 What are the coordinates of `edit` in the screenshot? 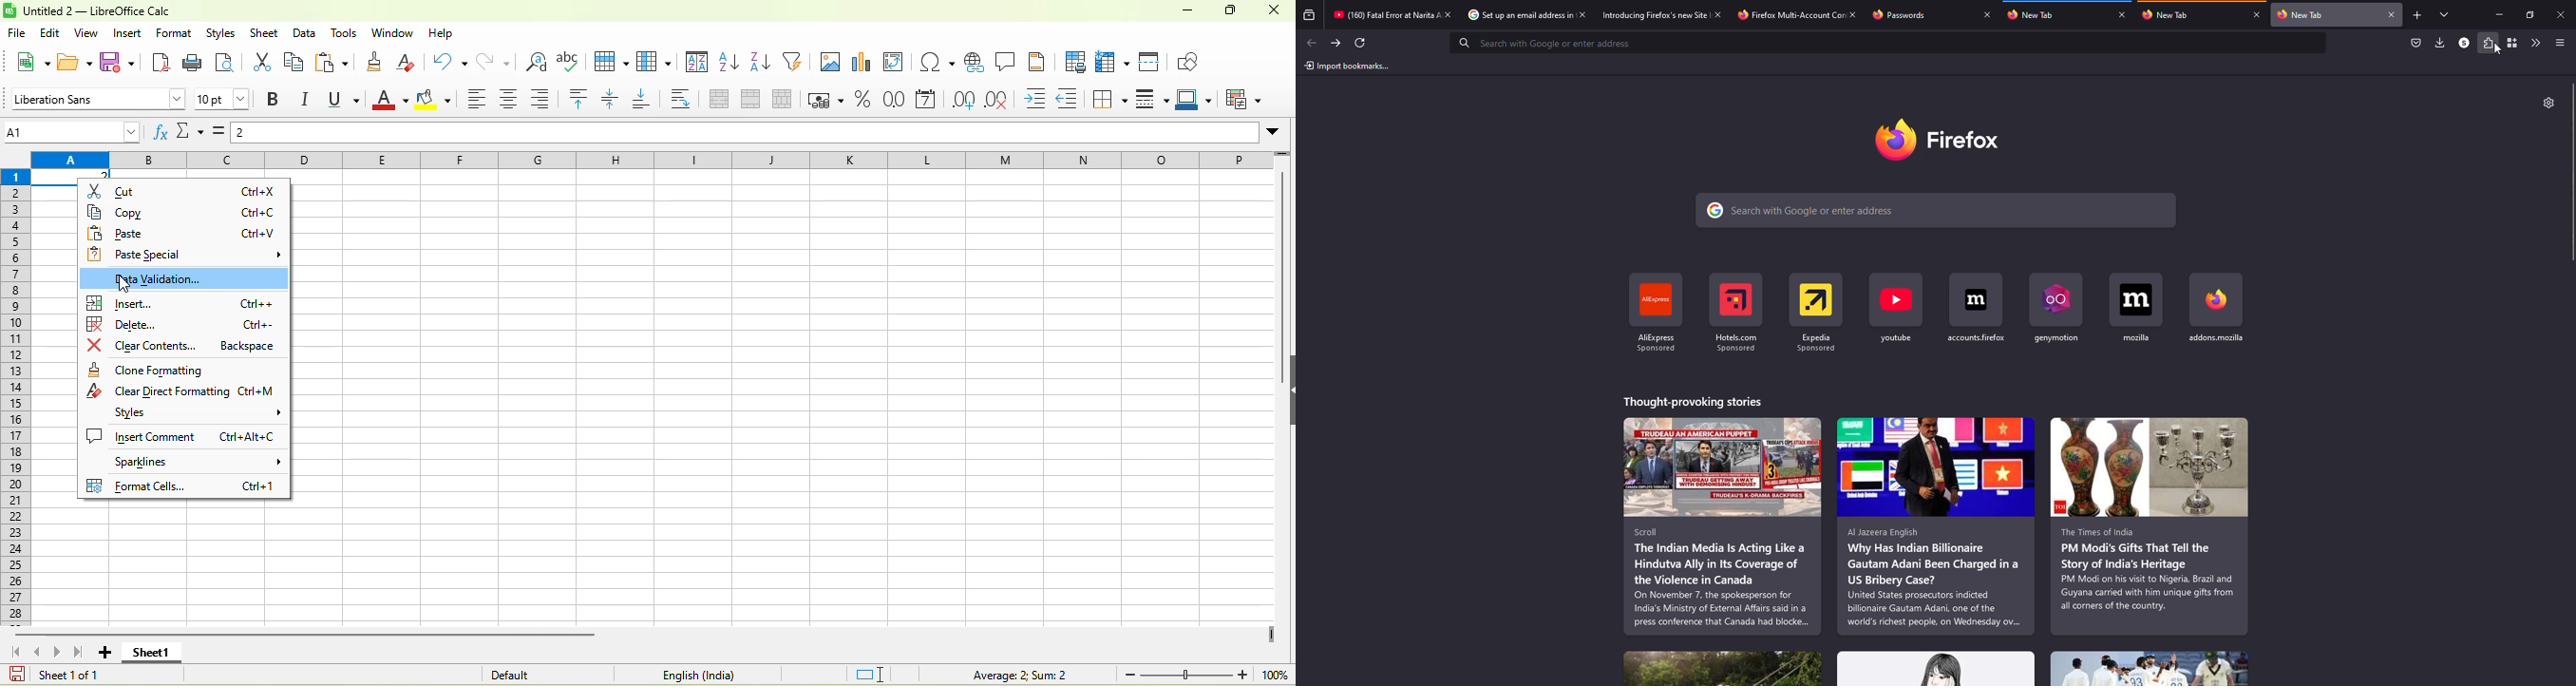 It's located at (50, 32).